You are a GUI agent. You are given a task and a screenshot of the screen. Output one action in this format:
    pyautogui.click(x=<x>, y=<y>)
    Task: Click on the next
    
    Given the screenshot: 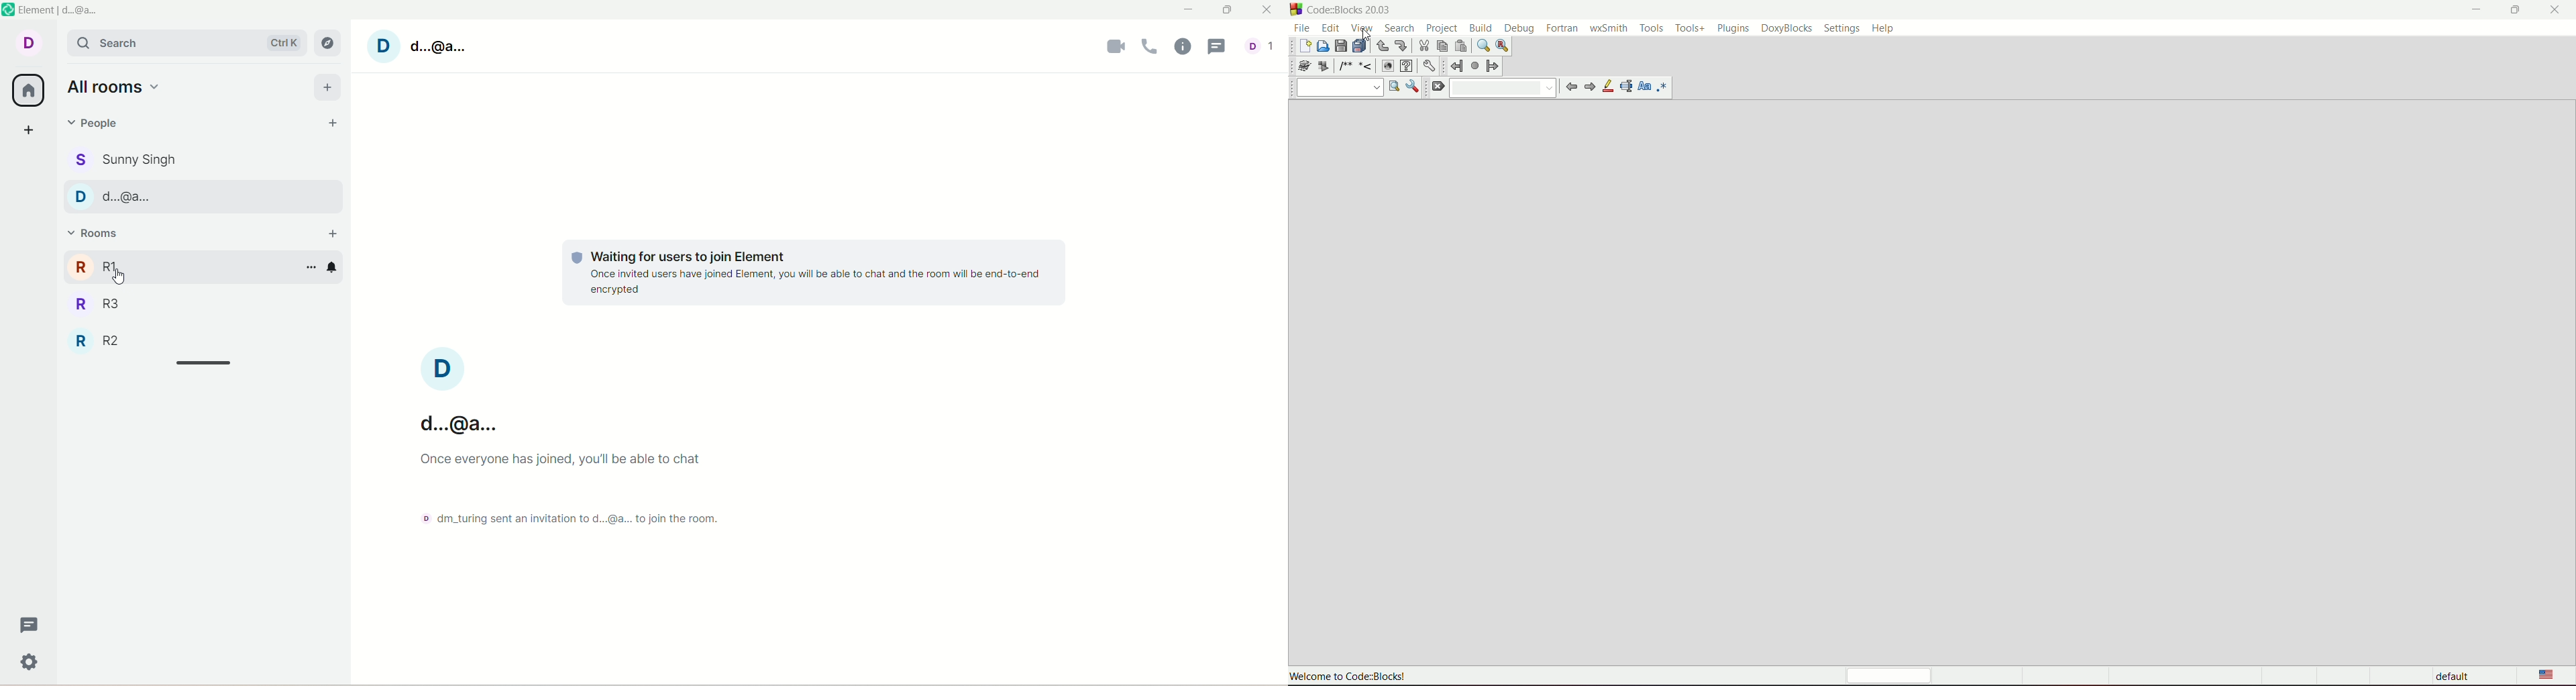 What is the action you would take?
    pyautogui.click(x=1591, y=87)
    